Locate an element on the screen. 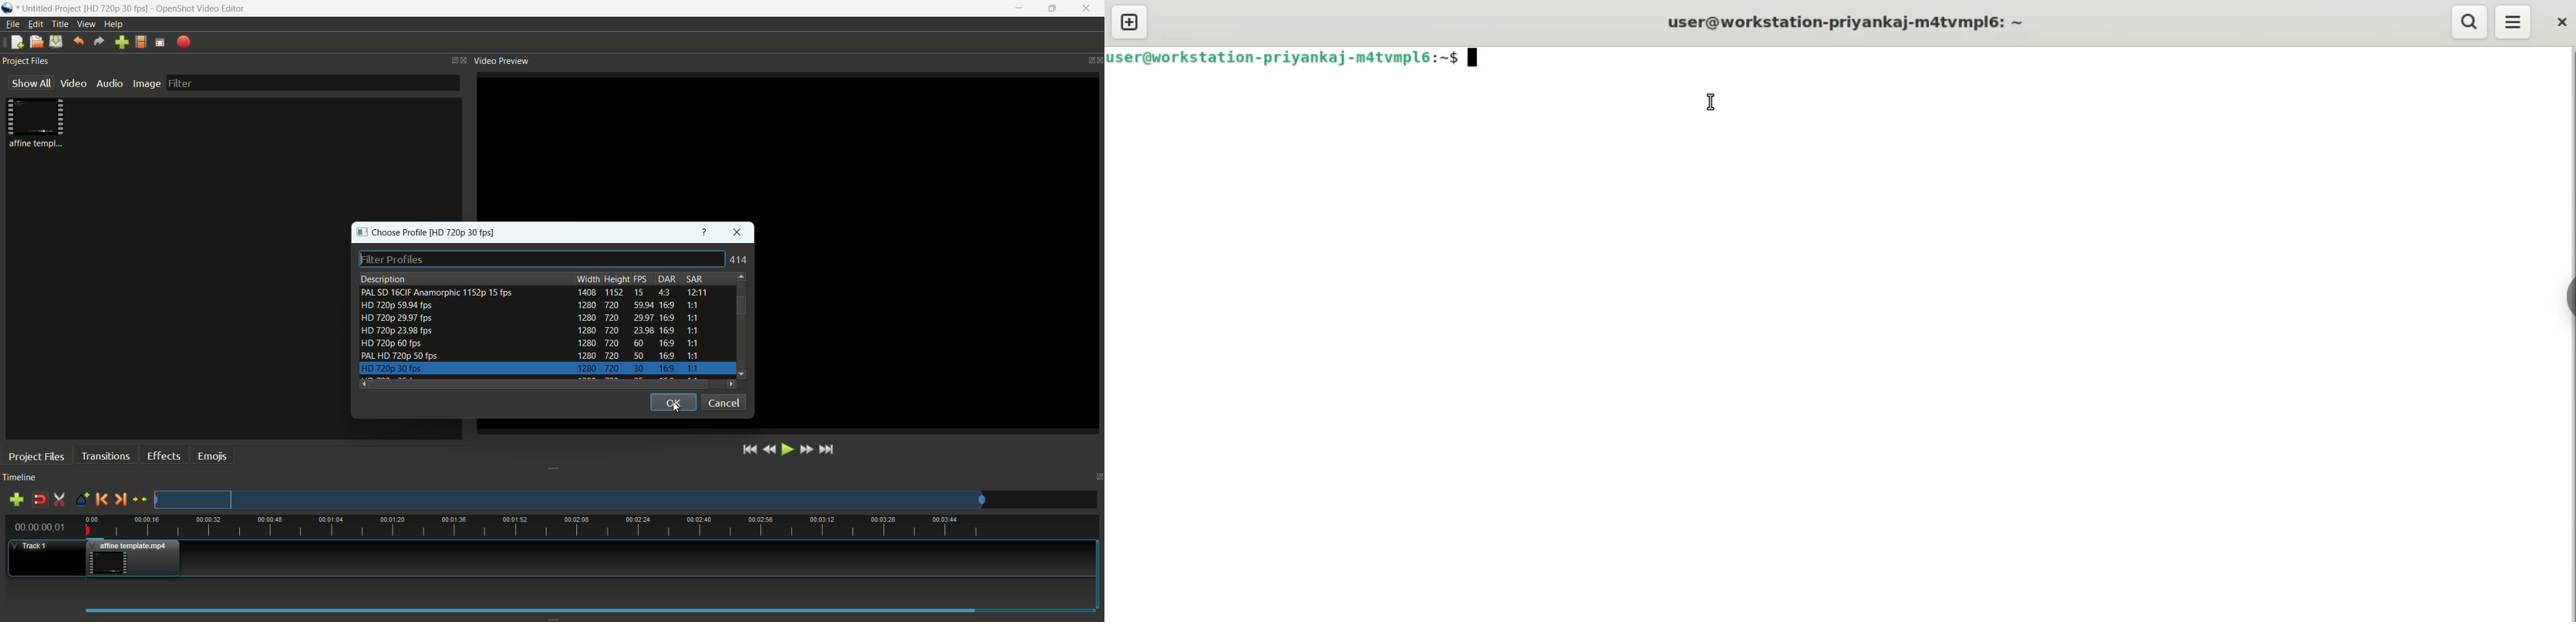 The width and height of the screenshot is (2576, 644). user@workstaion-priyankaj-m4tvmpl6:~$ is located at coordinates (1292, 56).